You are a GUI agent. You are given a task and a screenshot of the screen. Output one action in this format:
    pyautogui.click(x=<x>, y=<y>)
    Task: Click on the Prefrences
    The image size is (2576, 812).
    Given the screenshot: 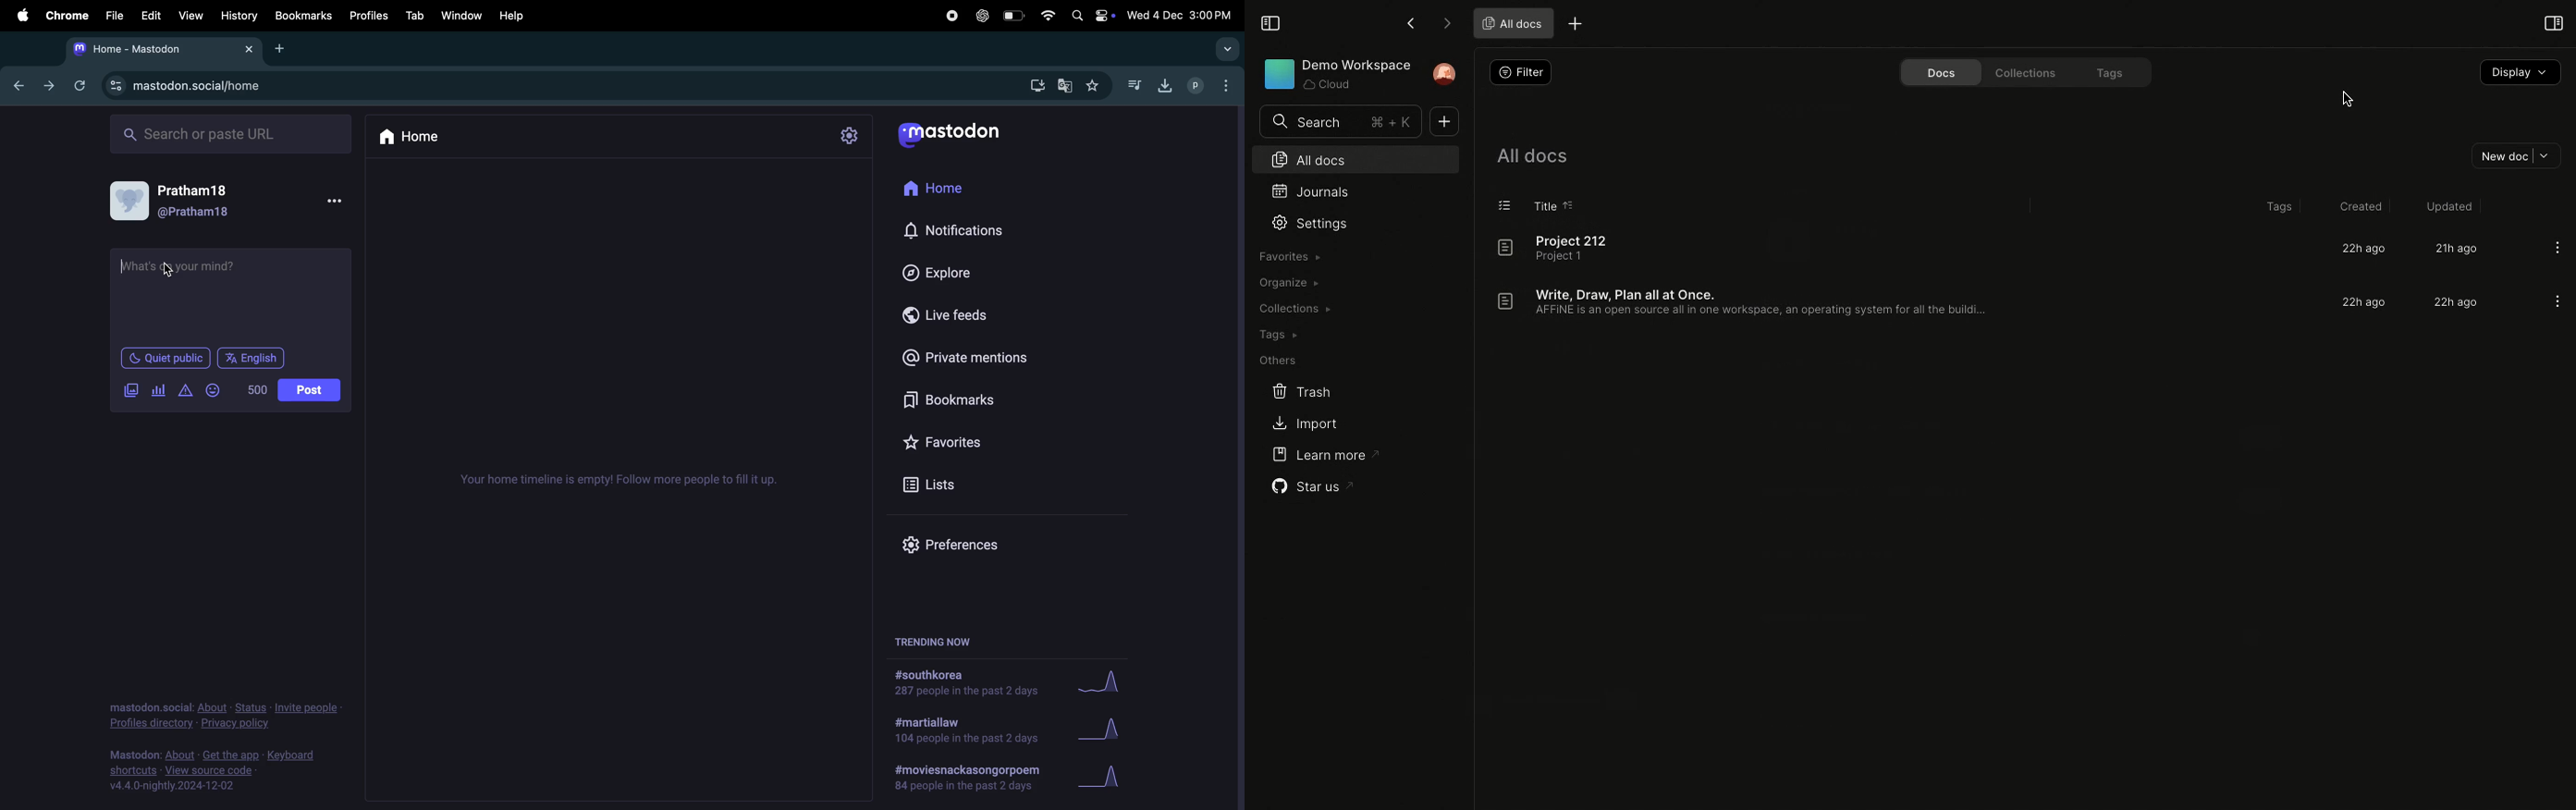 What is the action you would take?
    pyautogui.click(x=962, y=546)
    